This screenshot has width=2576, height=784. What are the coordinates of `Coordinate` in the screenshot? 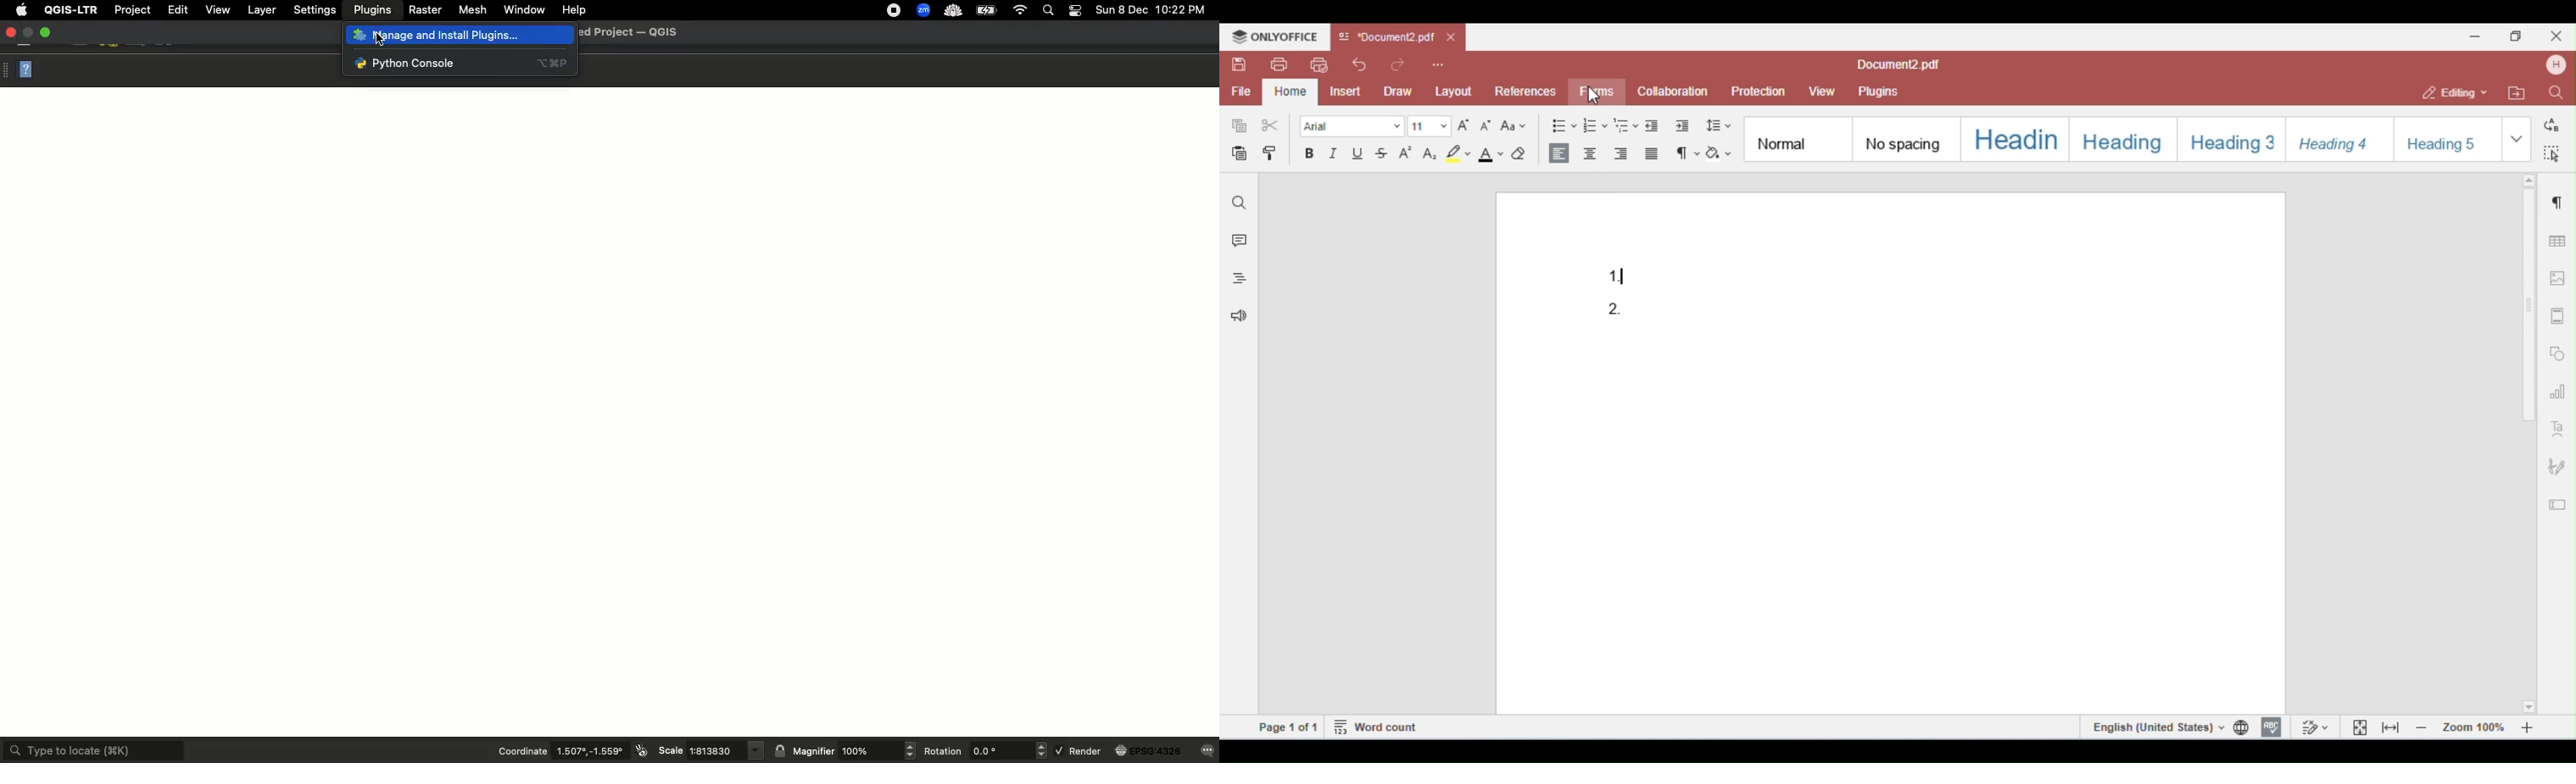 It's located at (522, 750).